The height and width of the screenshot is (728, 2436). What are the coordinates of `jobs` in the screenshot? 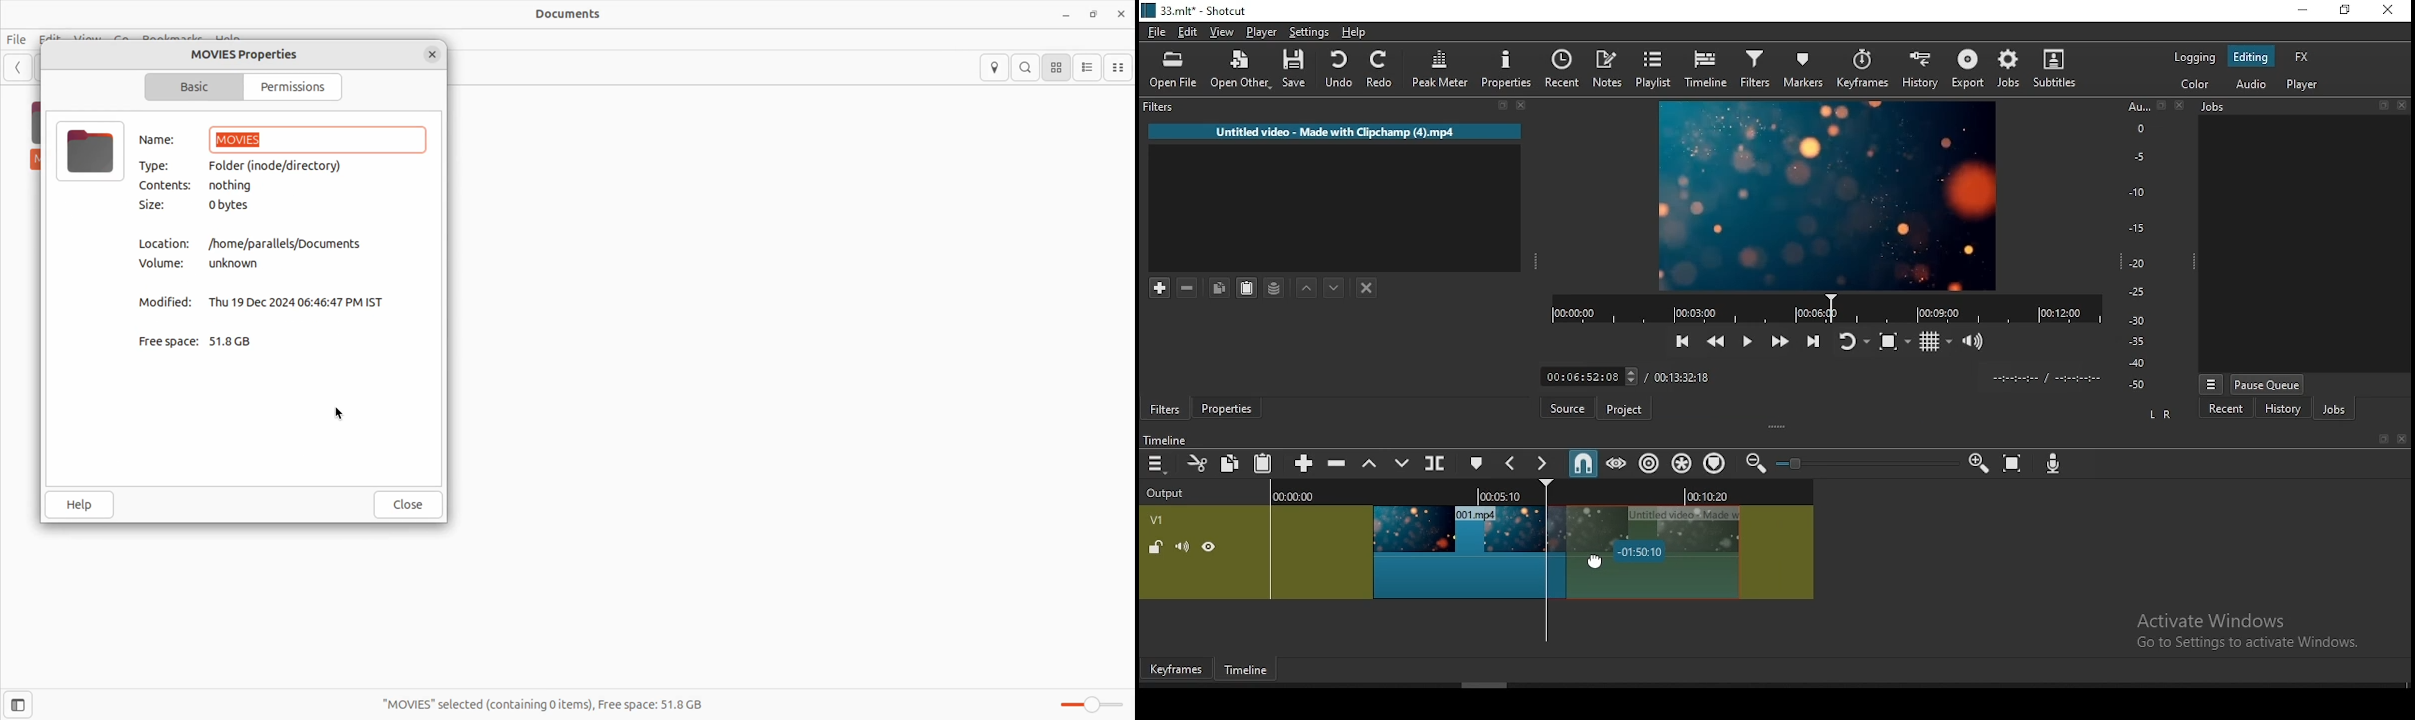 It's located at (2331, 406).